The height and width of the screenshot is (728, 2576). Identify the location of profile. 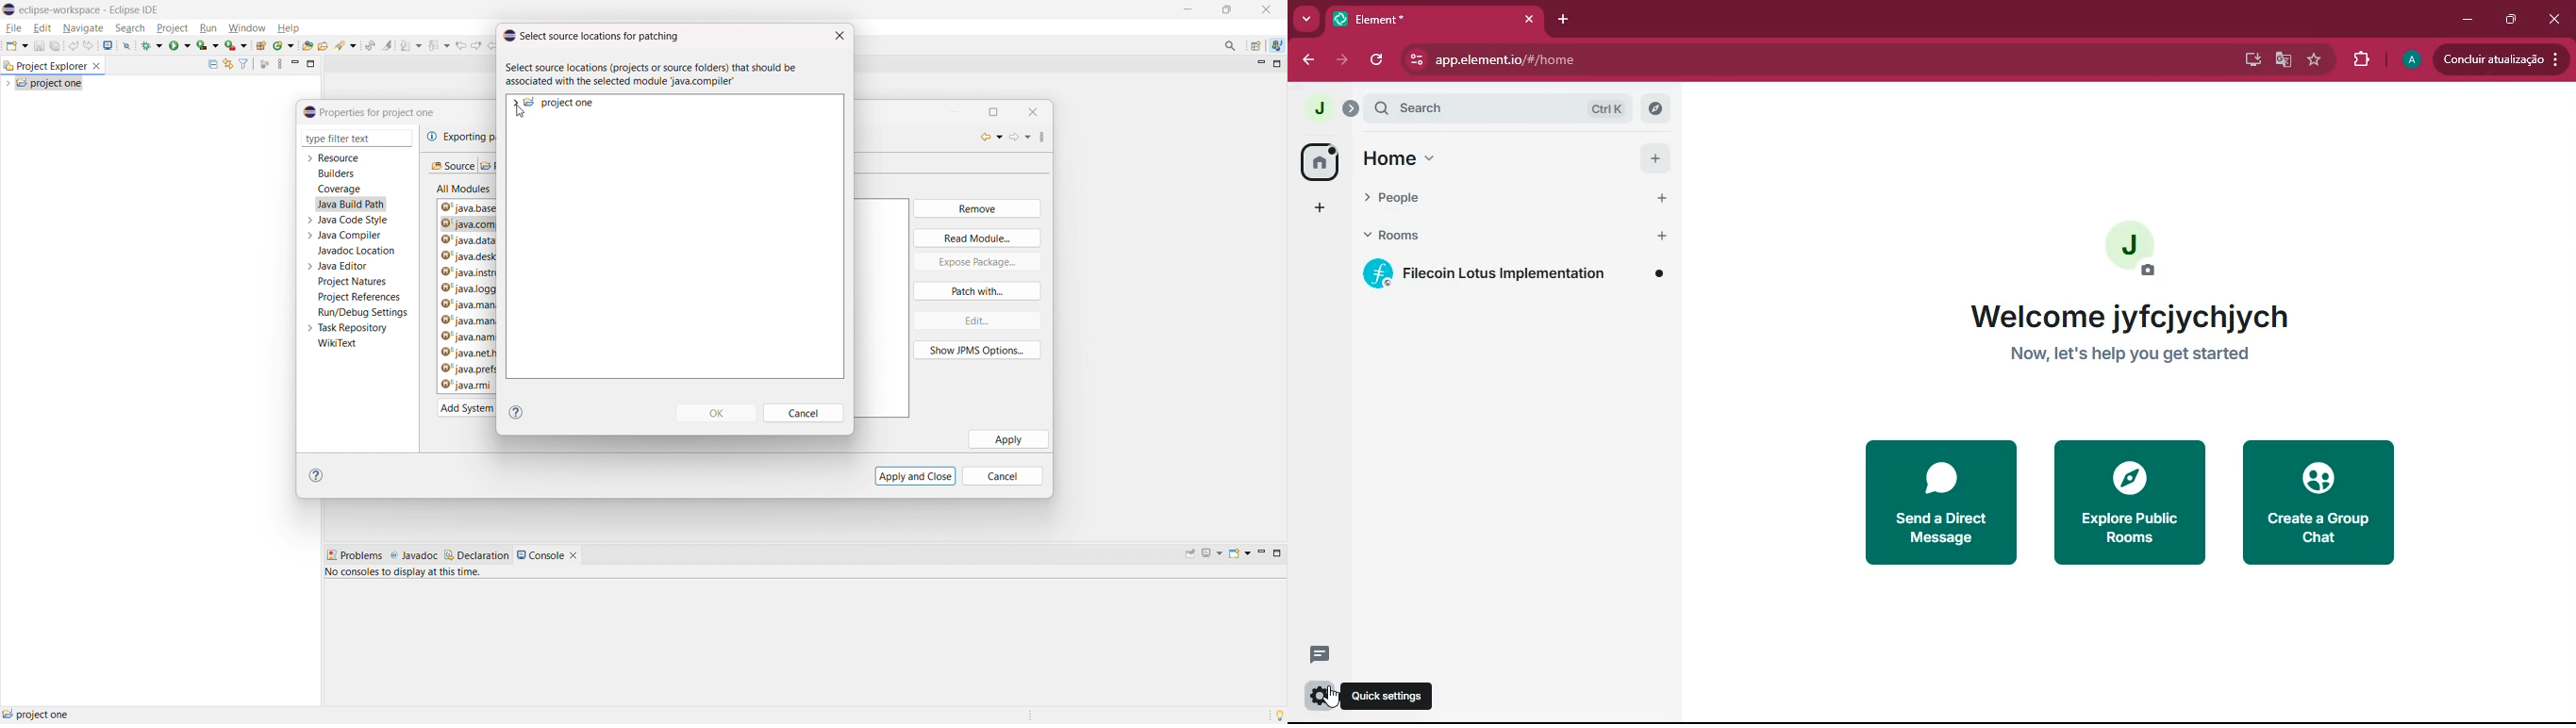
(2407, 59).